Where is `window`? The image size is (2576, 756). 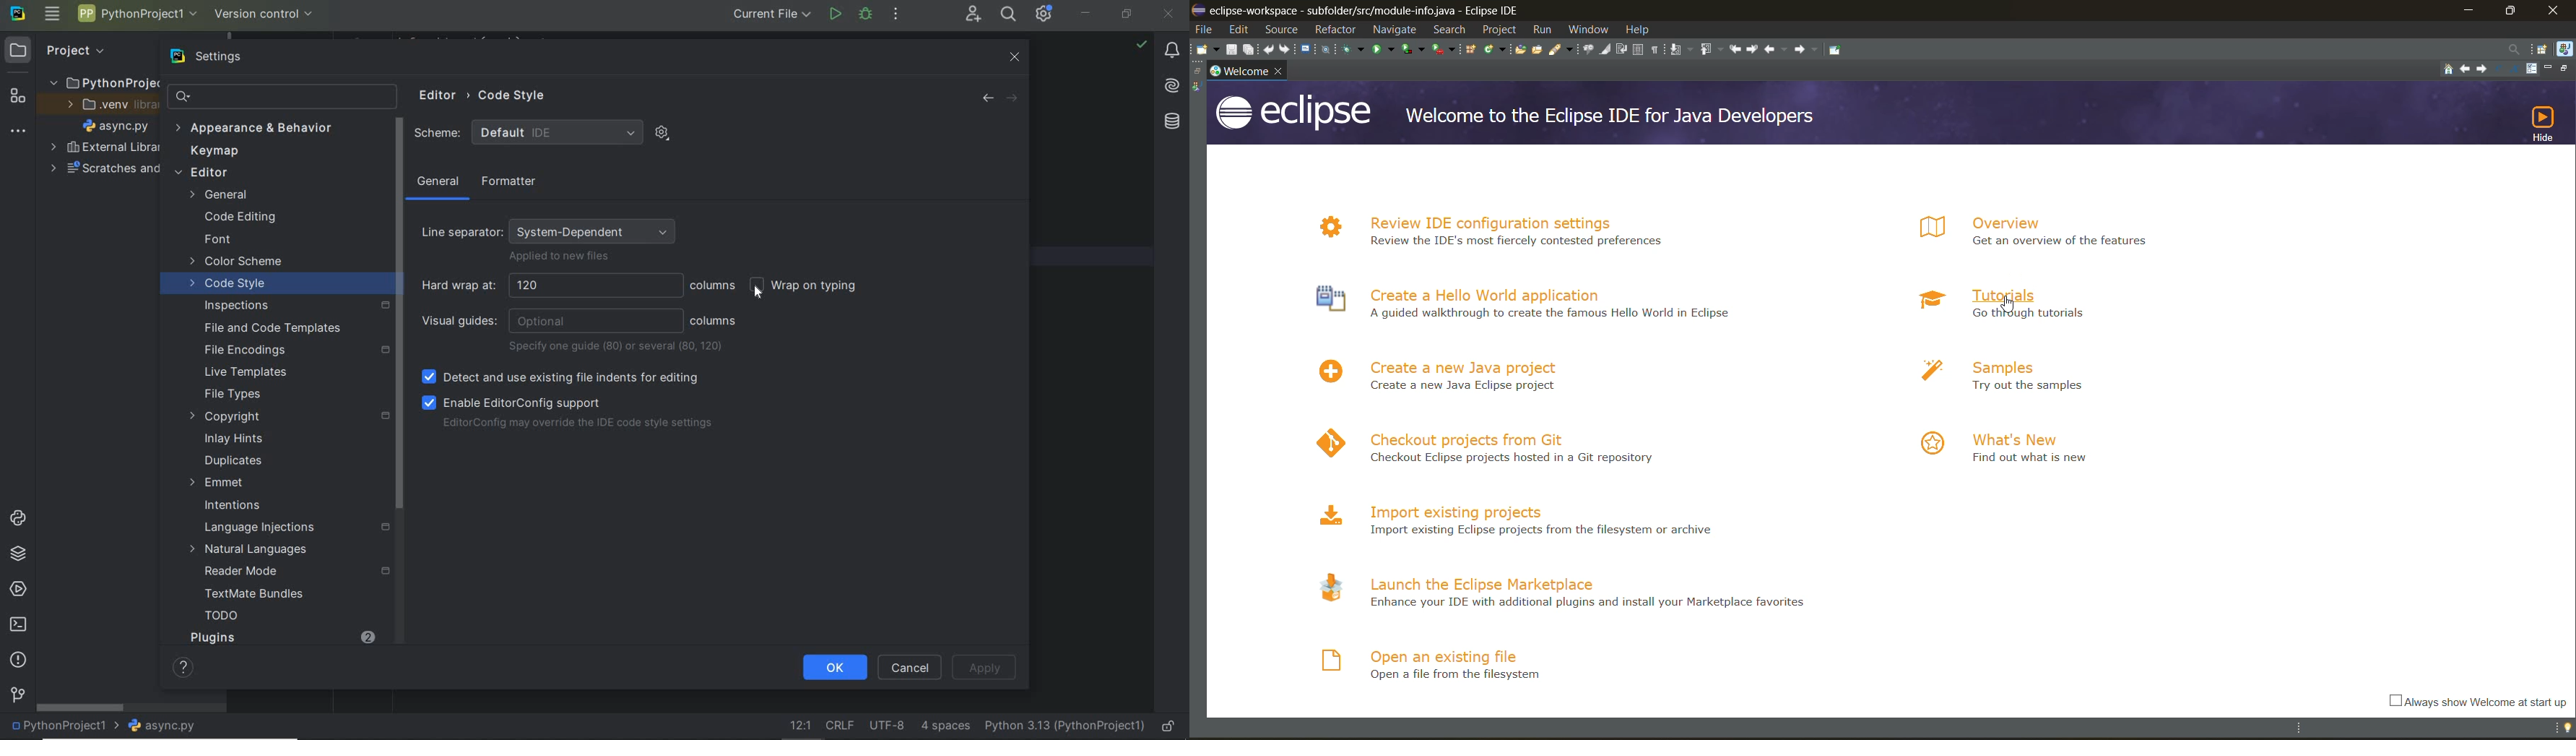
window is located at coordinates (1590, 31).